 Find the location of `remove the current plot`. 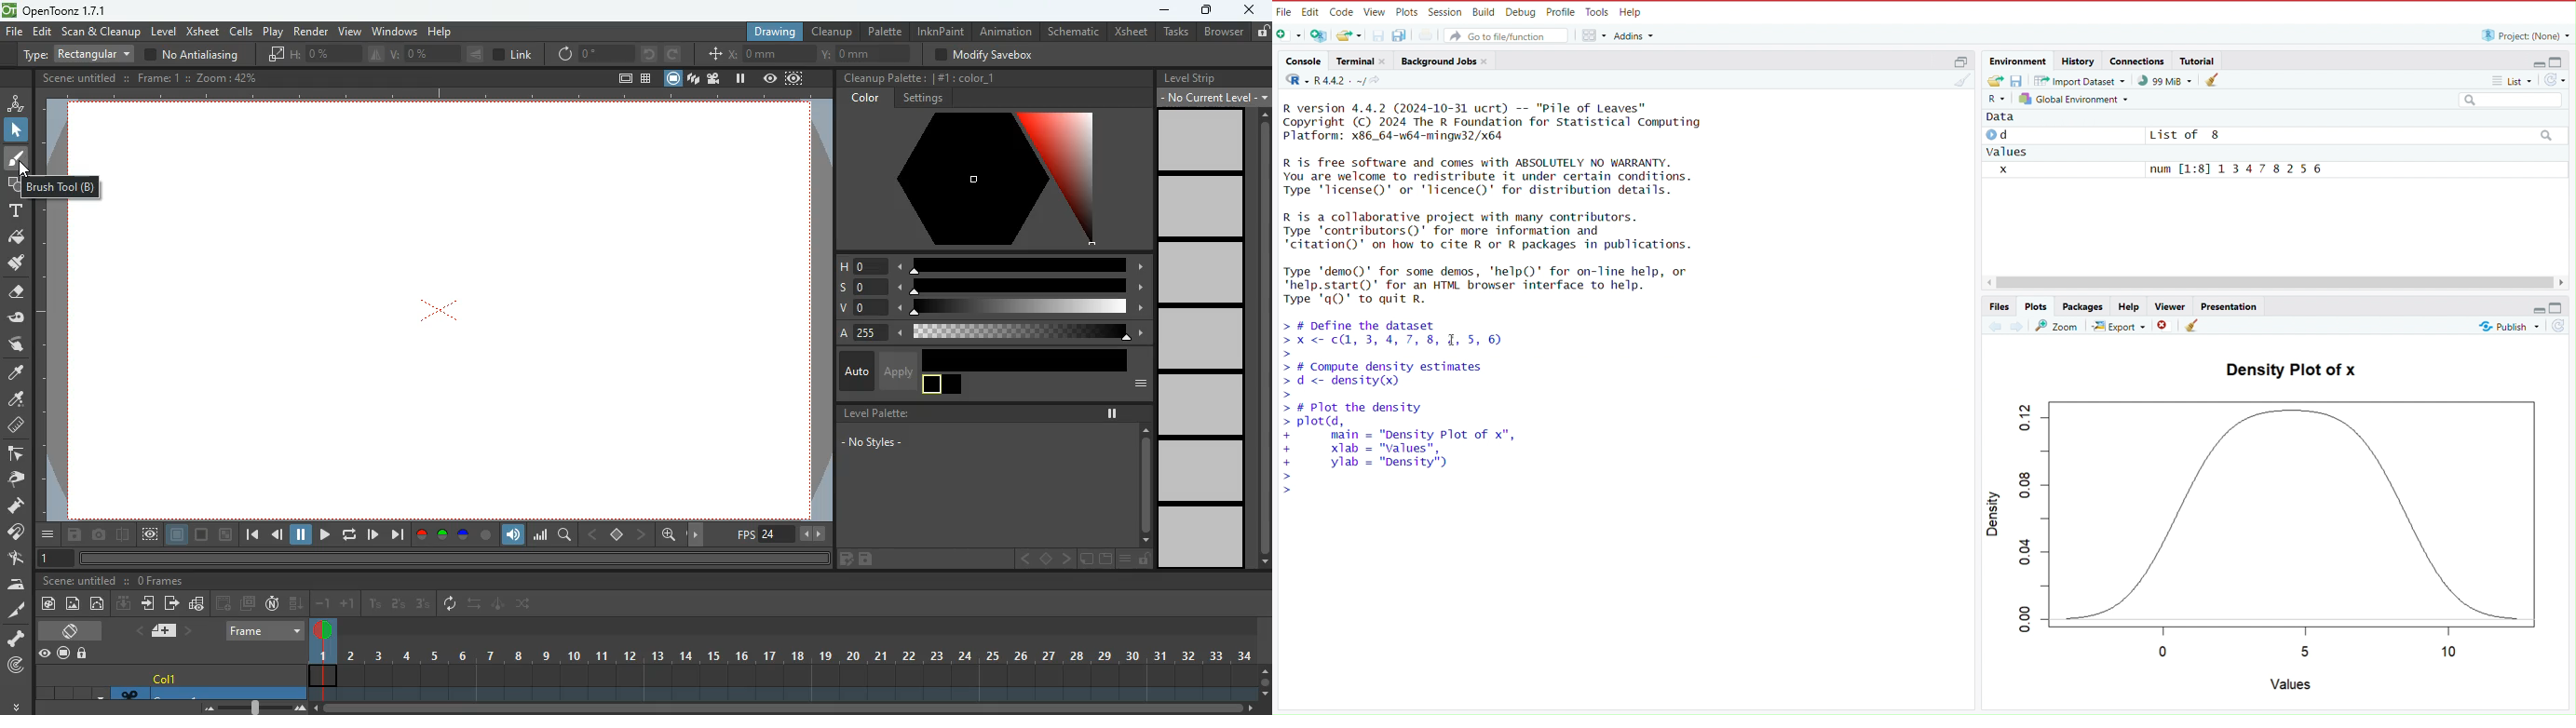

remove the current plot is located at coordinates (2166, 326).